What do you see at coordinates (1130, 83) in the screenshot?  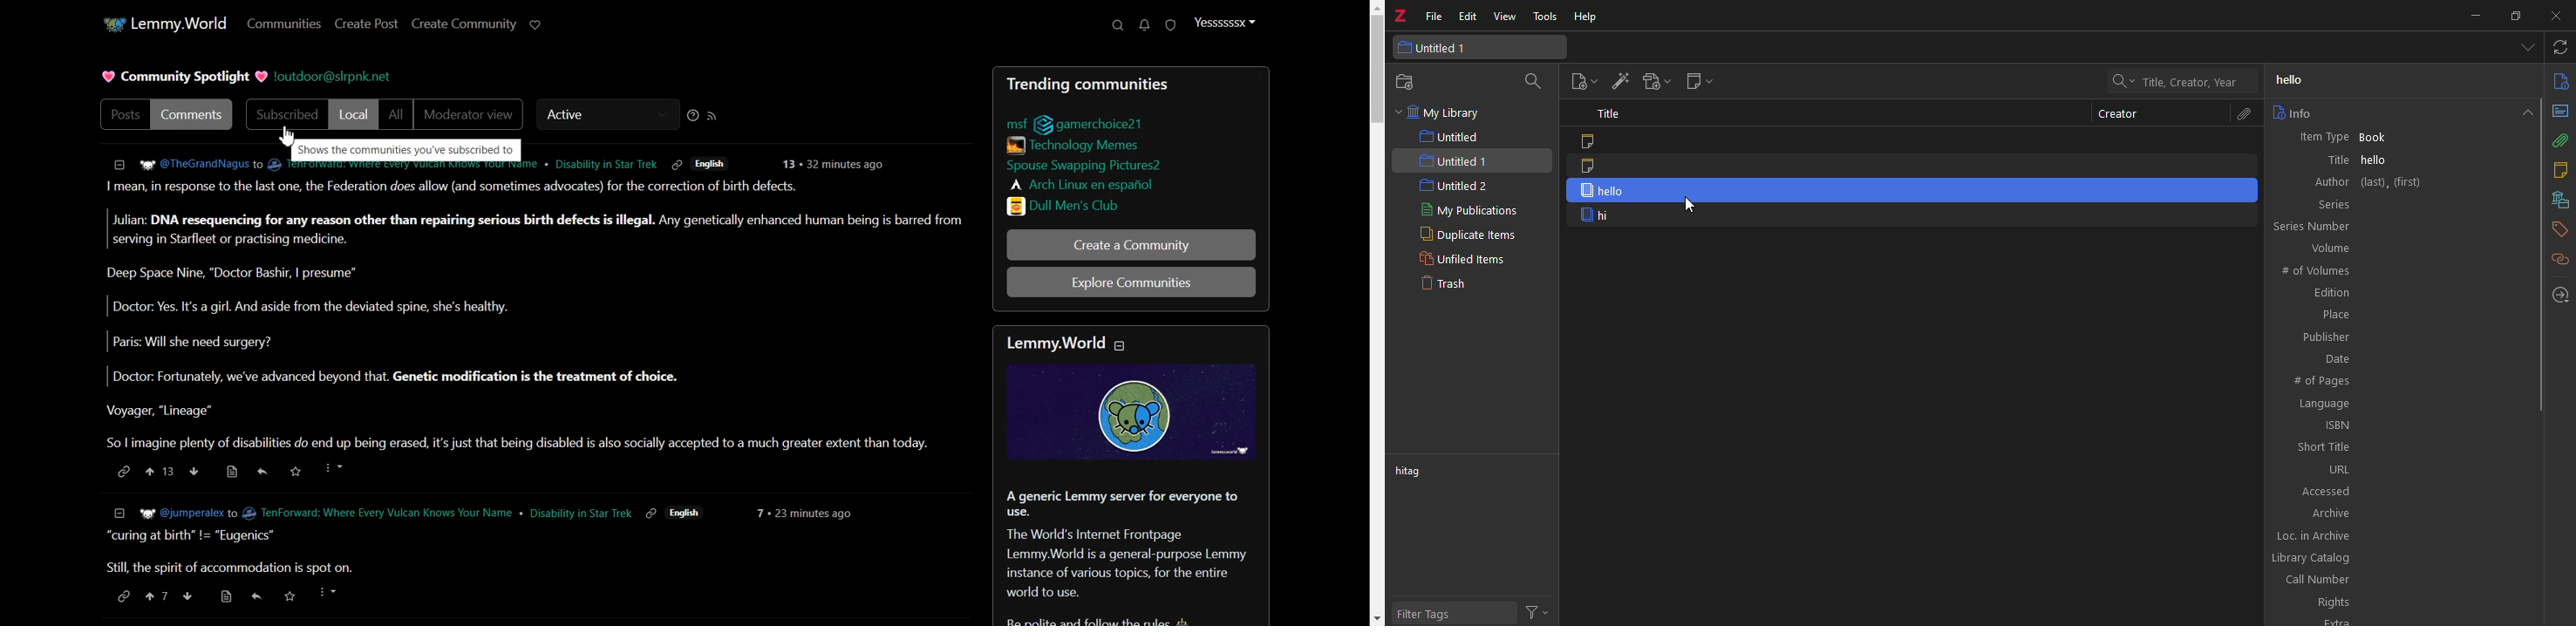 I see `Posts` at bounding box center [1130, 83].